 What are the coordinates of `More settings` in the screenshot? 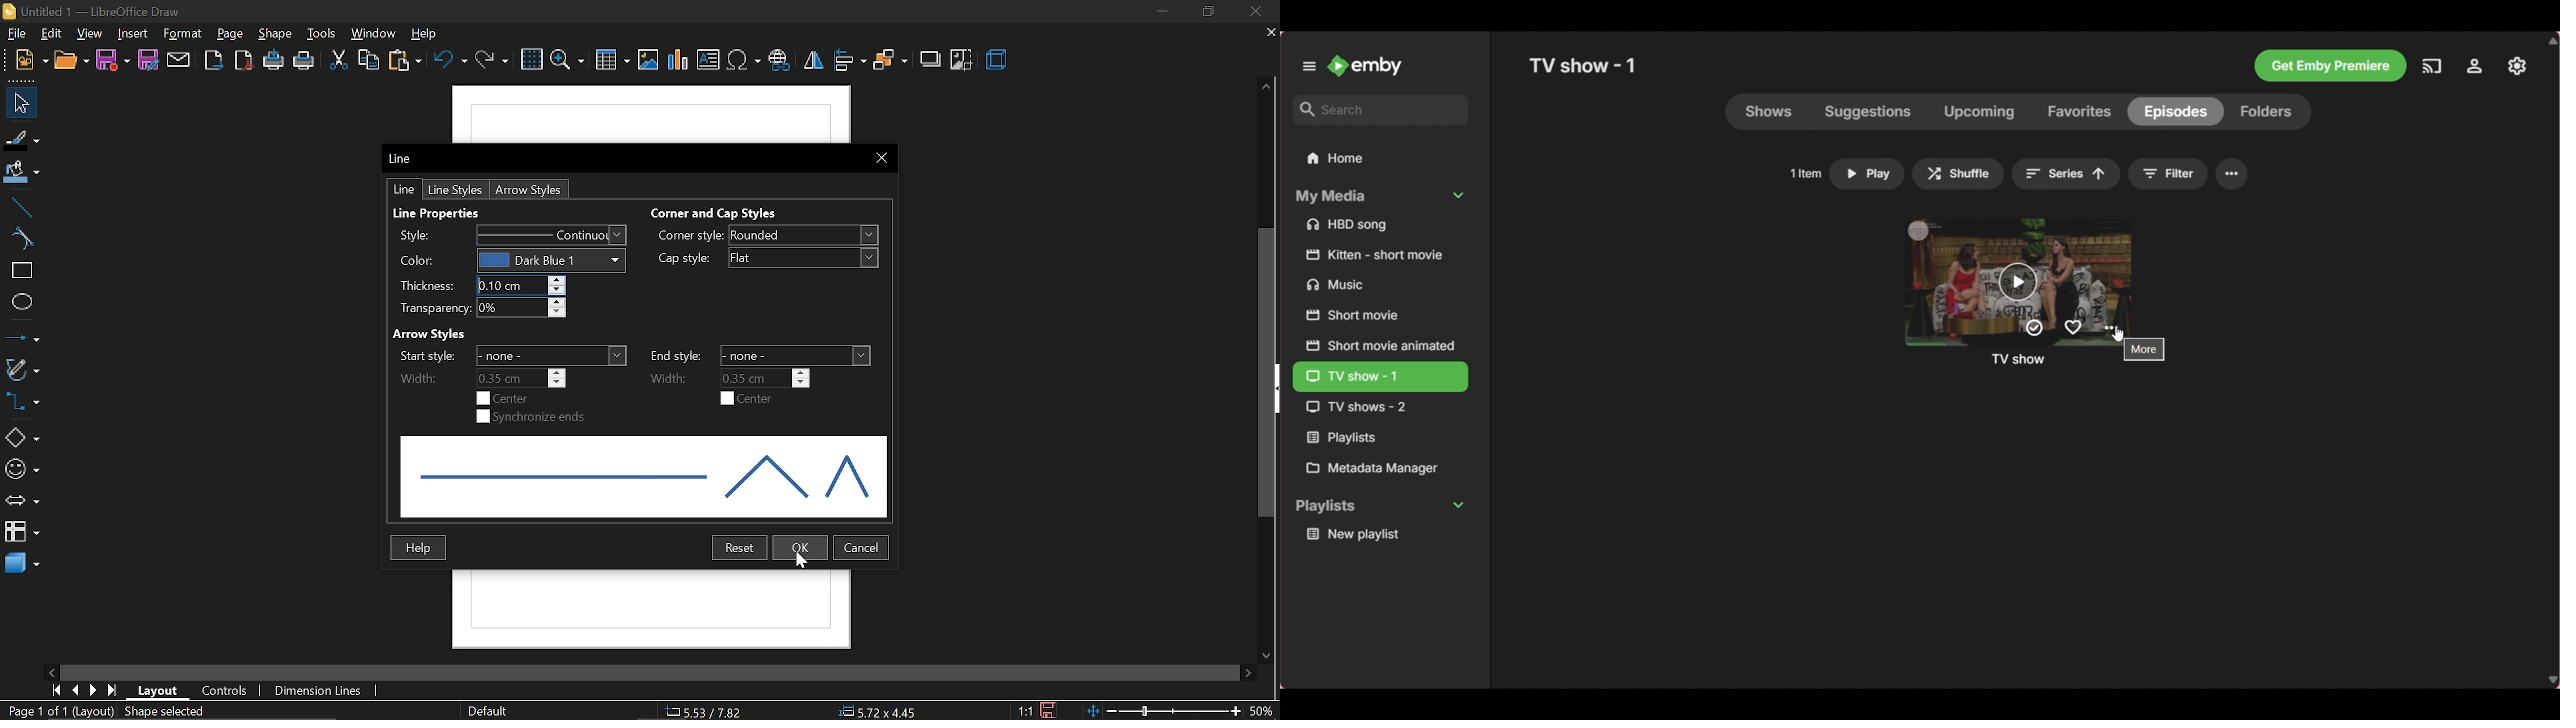 It's located at (2232, 175).